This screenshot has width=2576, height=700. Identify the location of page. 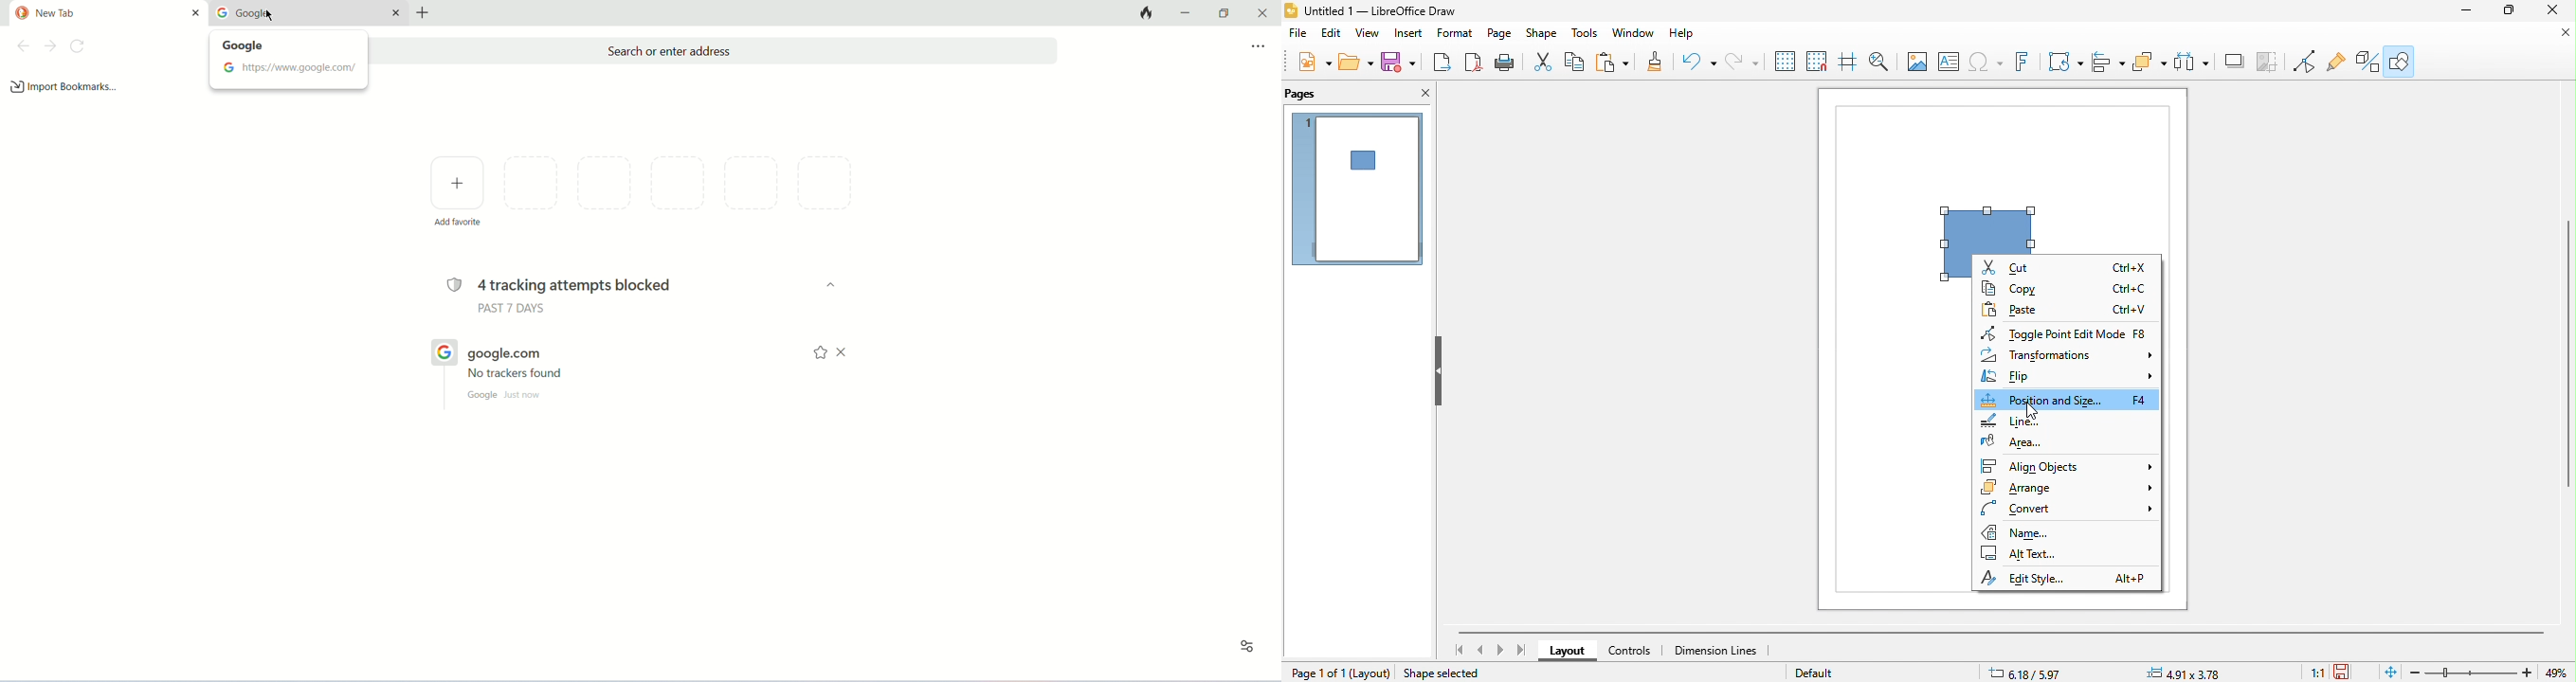
(1500, 36).